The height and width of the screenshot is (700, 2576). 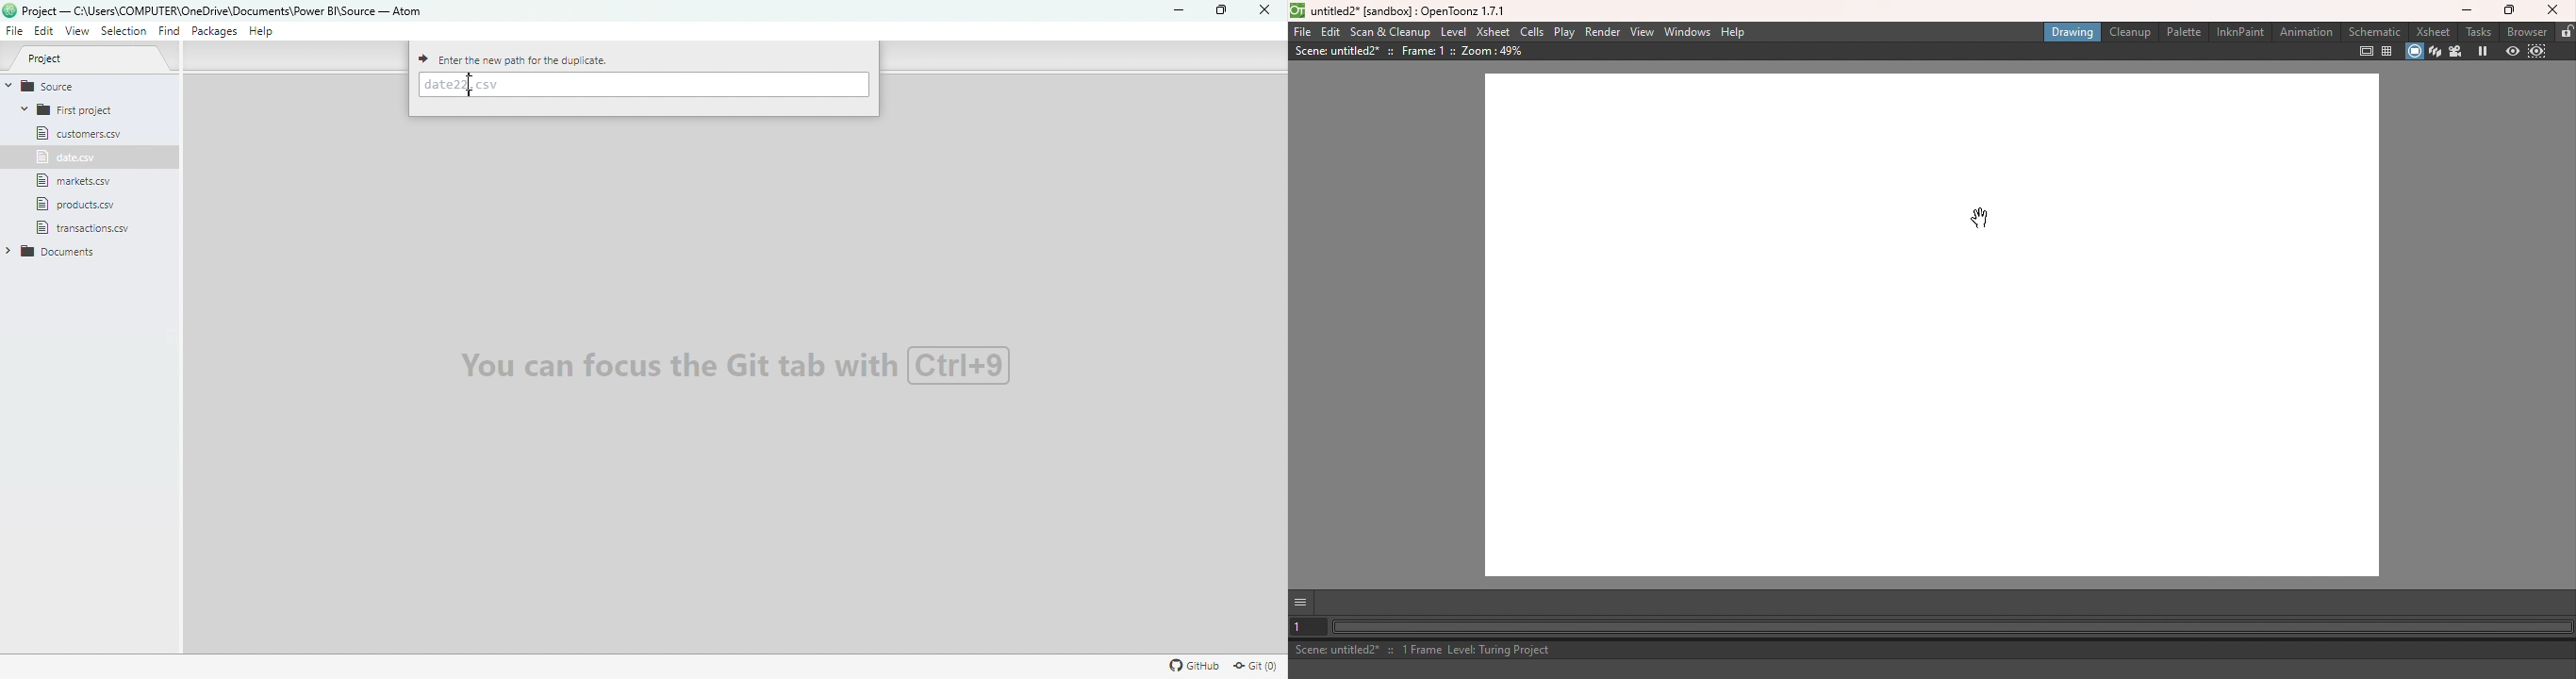 I want to click on Minimize, so click(x=1176, y=11).